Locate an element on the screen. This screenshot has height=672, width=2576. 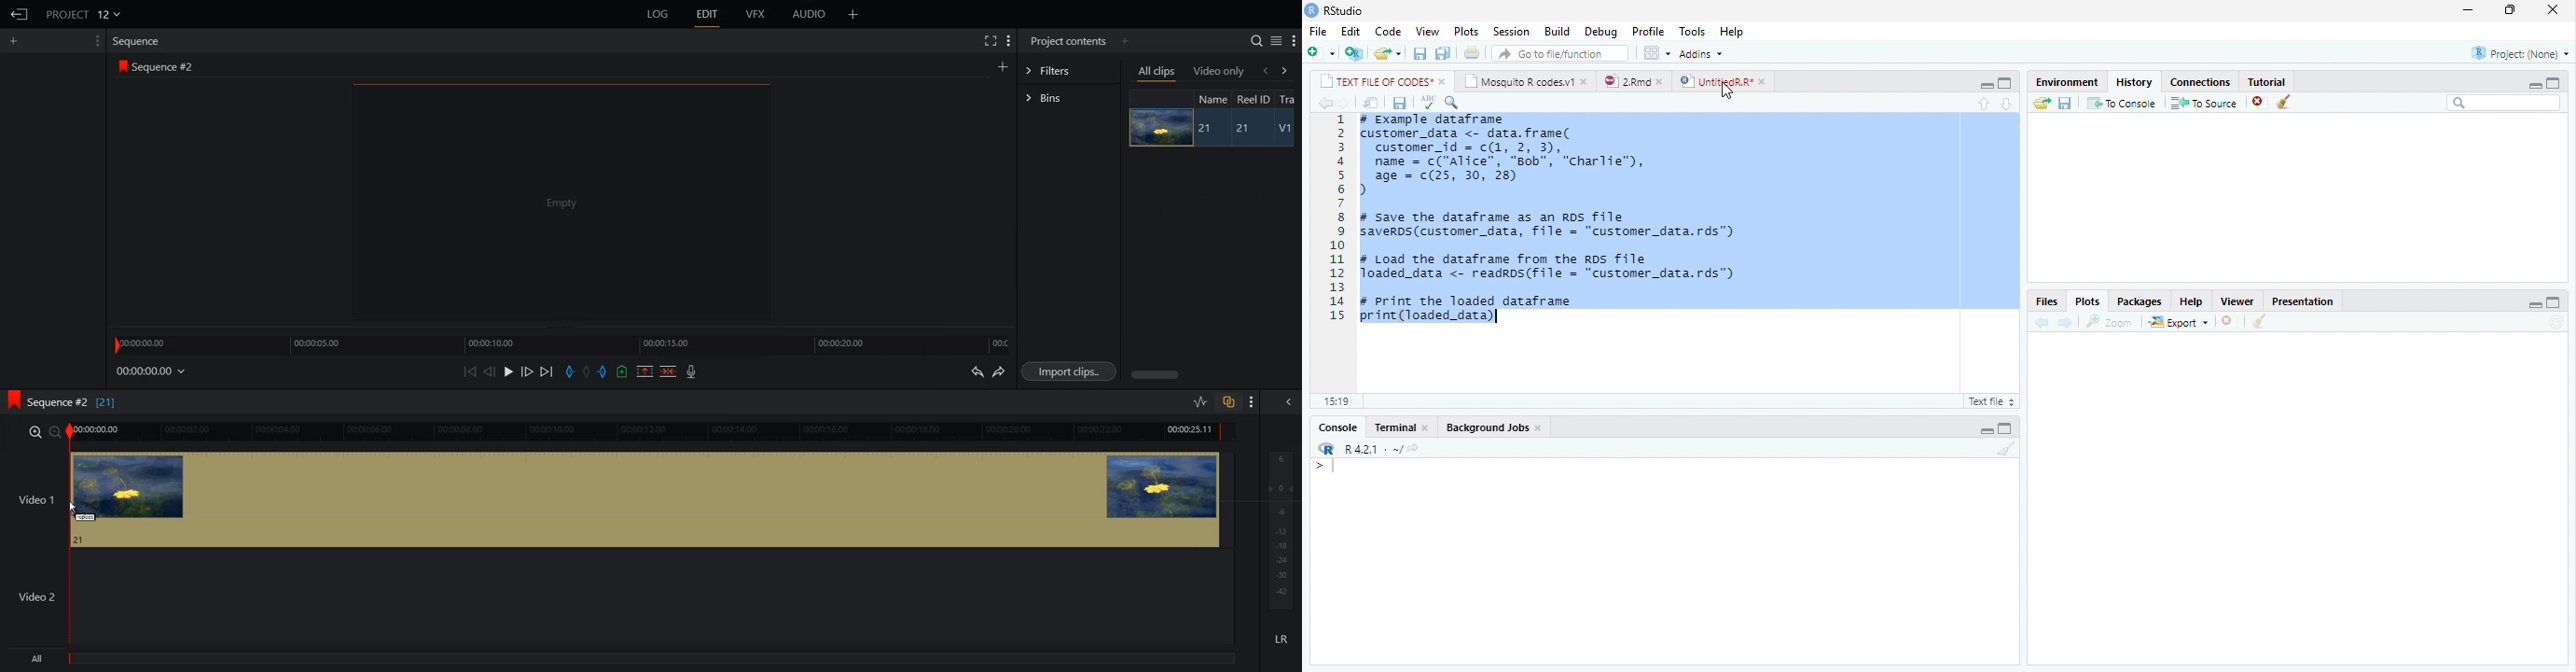
Zoom is located at coordinates (2110, 322).